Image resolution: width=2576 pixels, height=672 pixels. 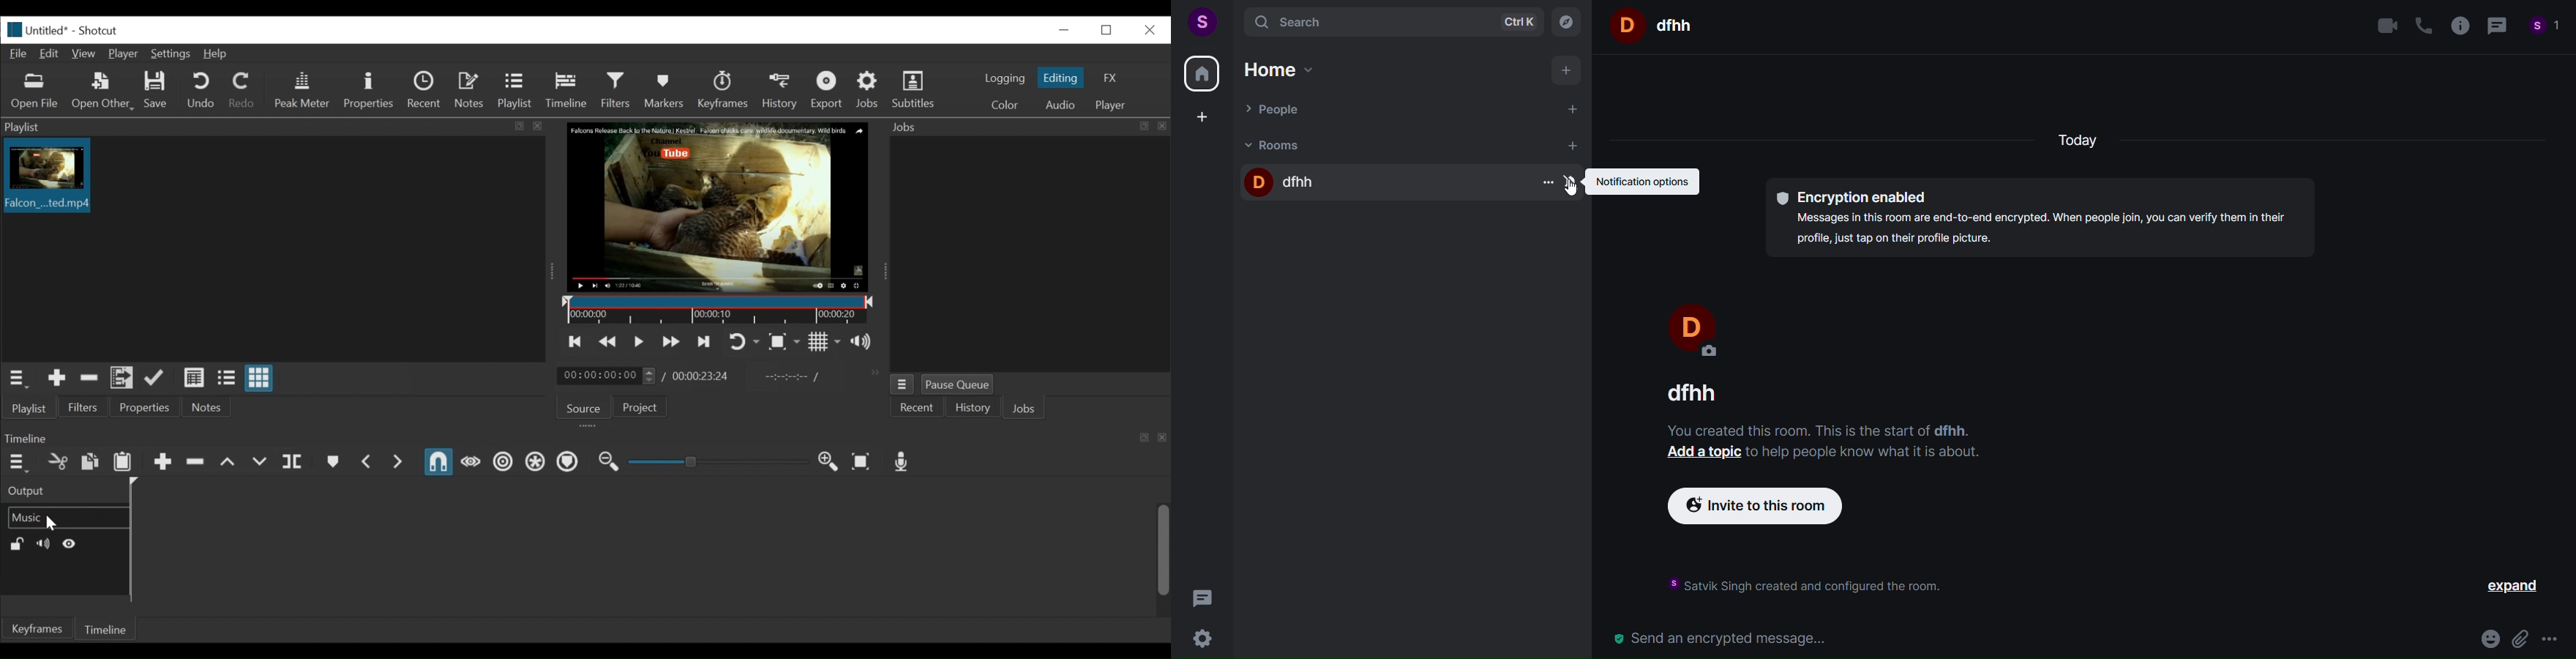 I want to click on Timeline Panel, so click(x=584, y=439).